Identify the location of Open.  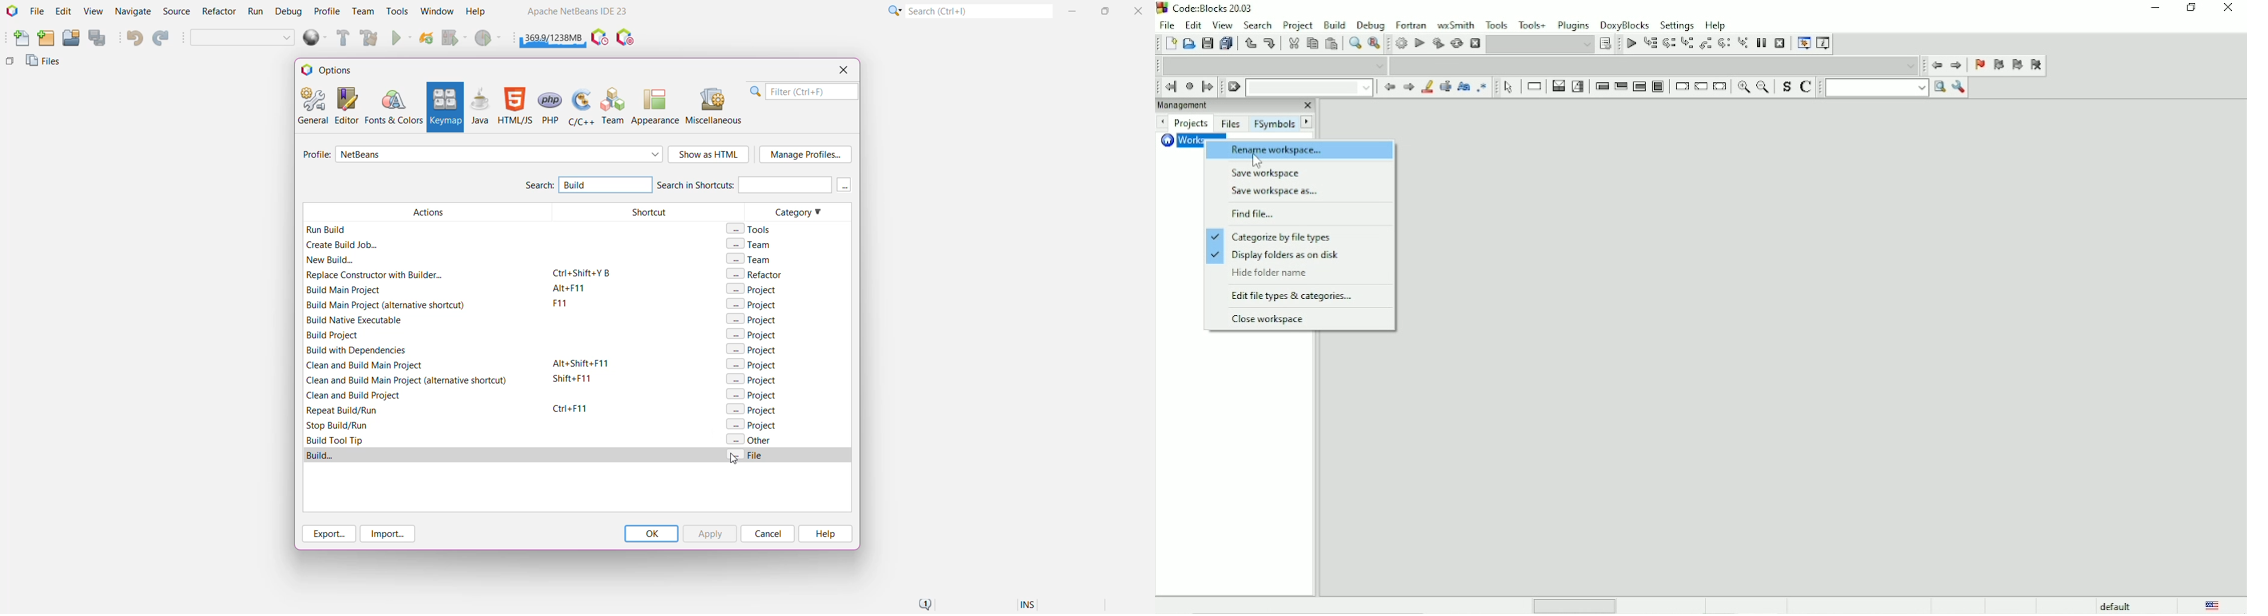
(1189, 44).